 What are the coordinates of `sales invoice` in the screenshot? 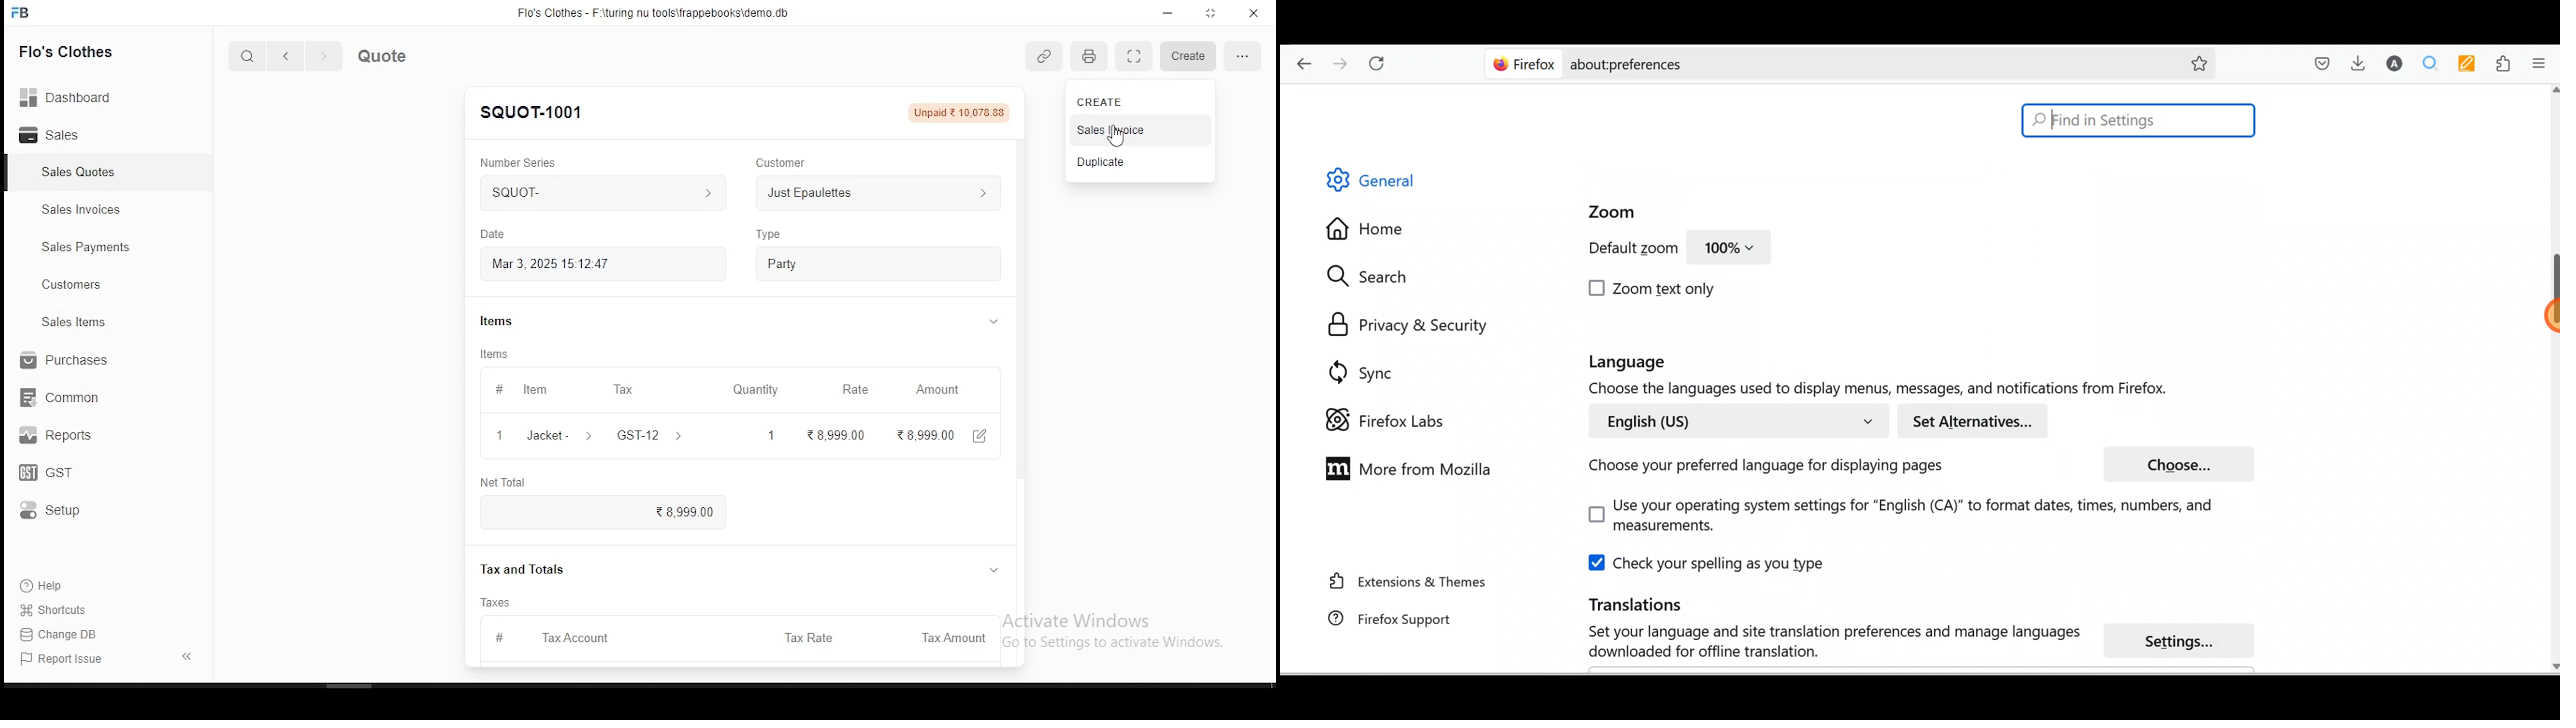 It's located at (1118, 134).